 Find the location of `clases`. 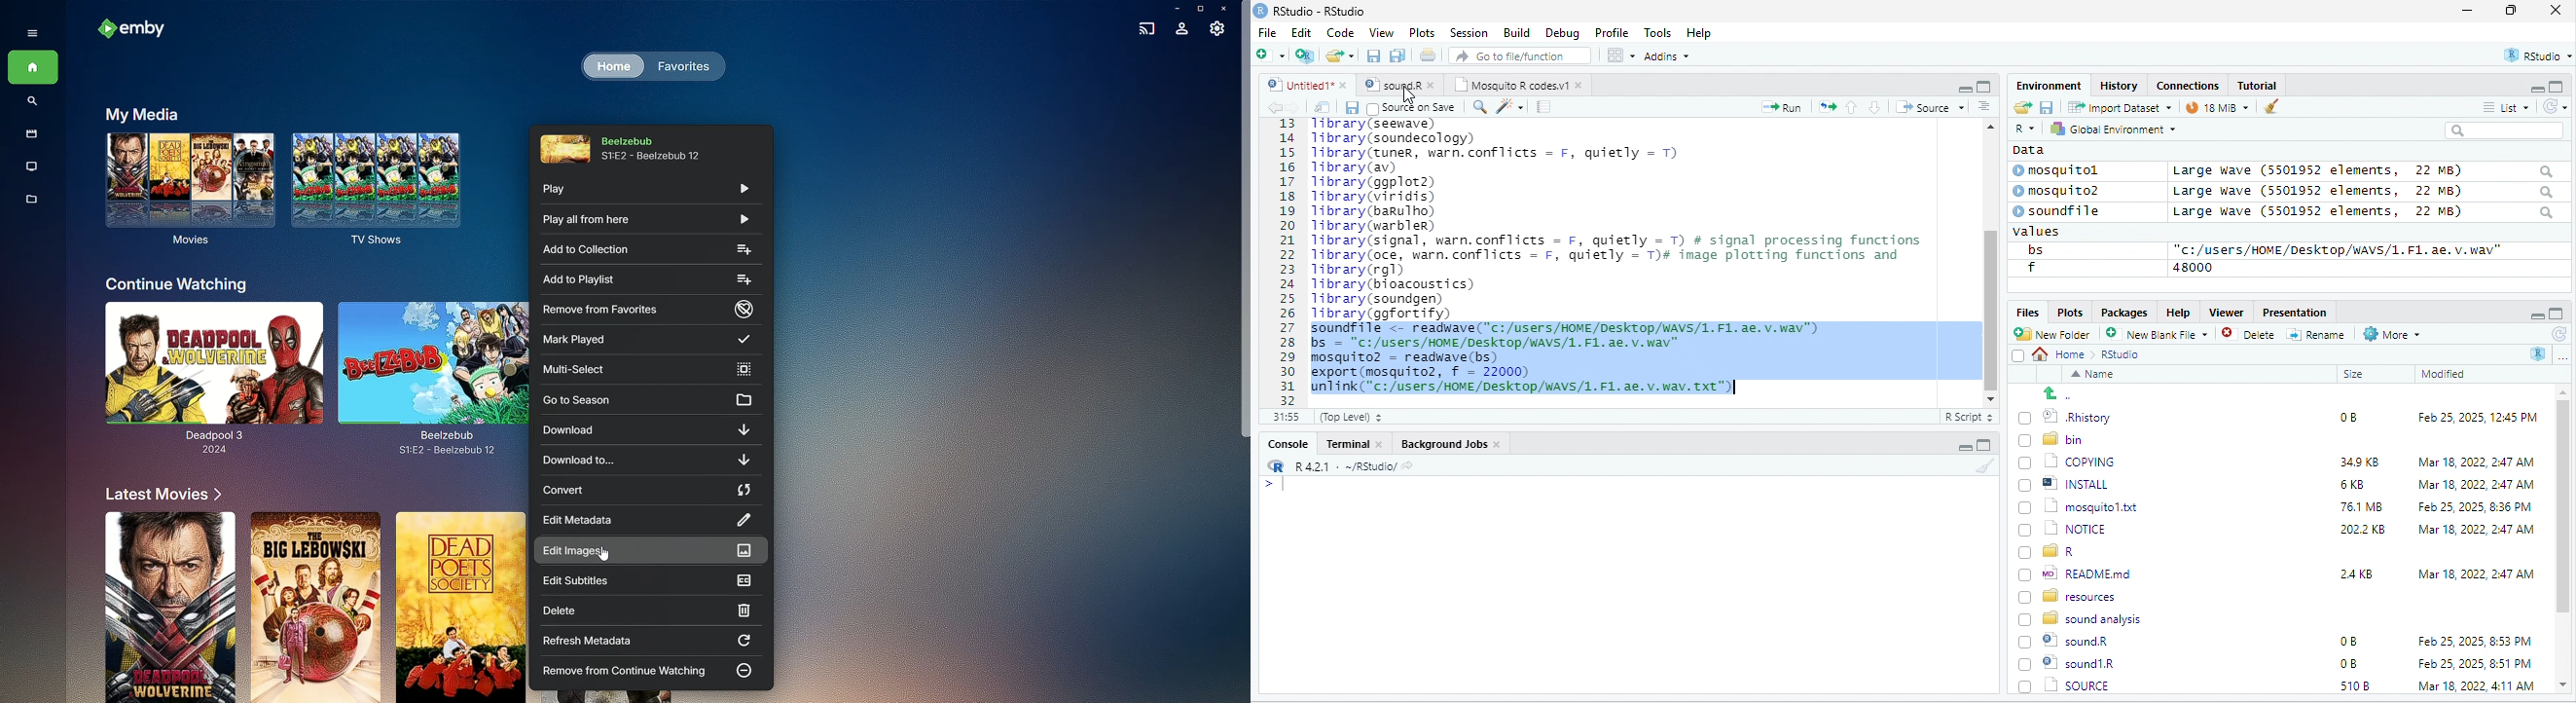

clases is located at coordinates (2190, 84).